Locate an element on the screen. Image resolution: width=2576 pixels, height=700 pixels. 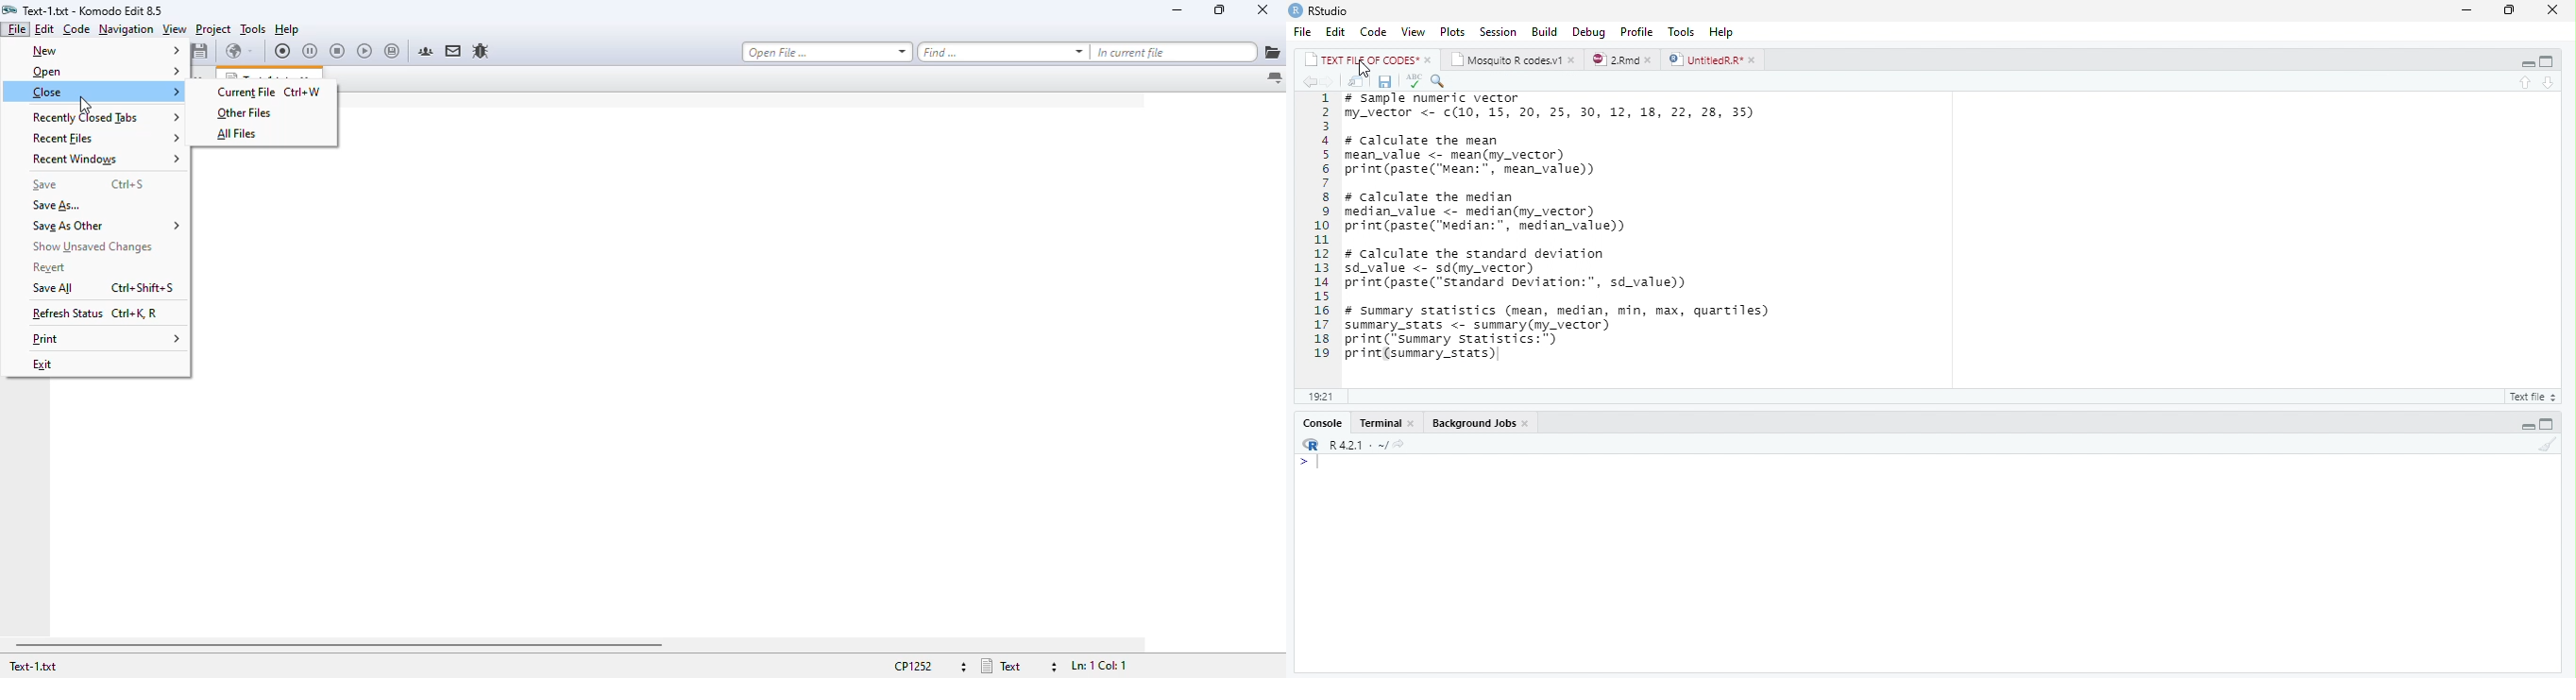
tools is located at coordinates (1683, 32).